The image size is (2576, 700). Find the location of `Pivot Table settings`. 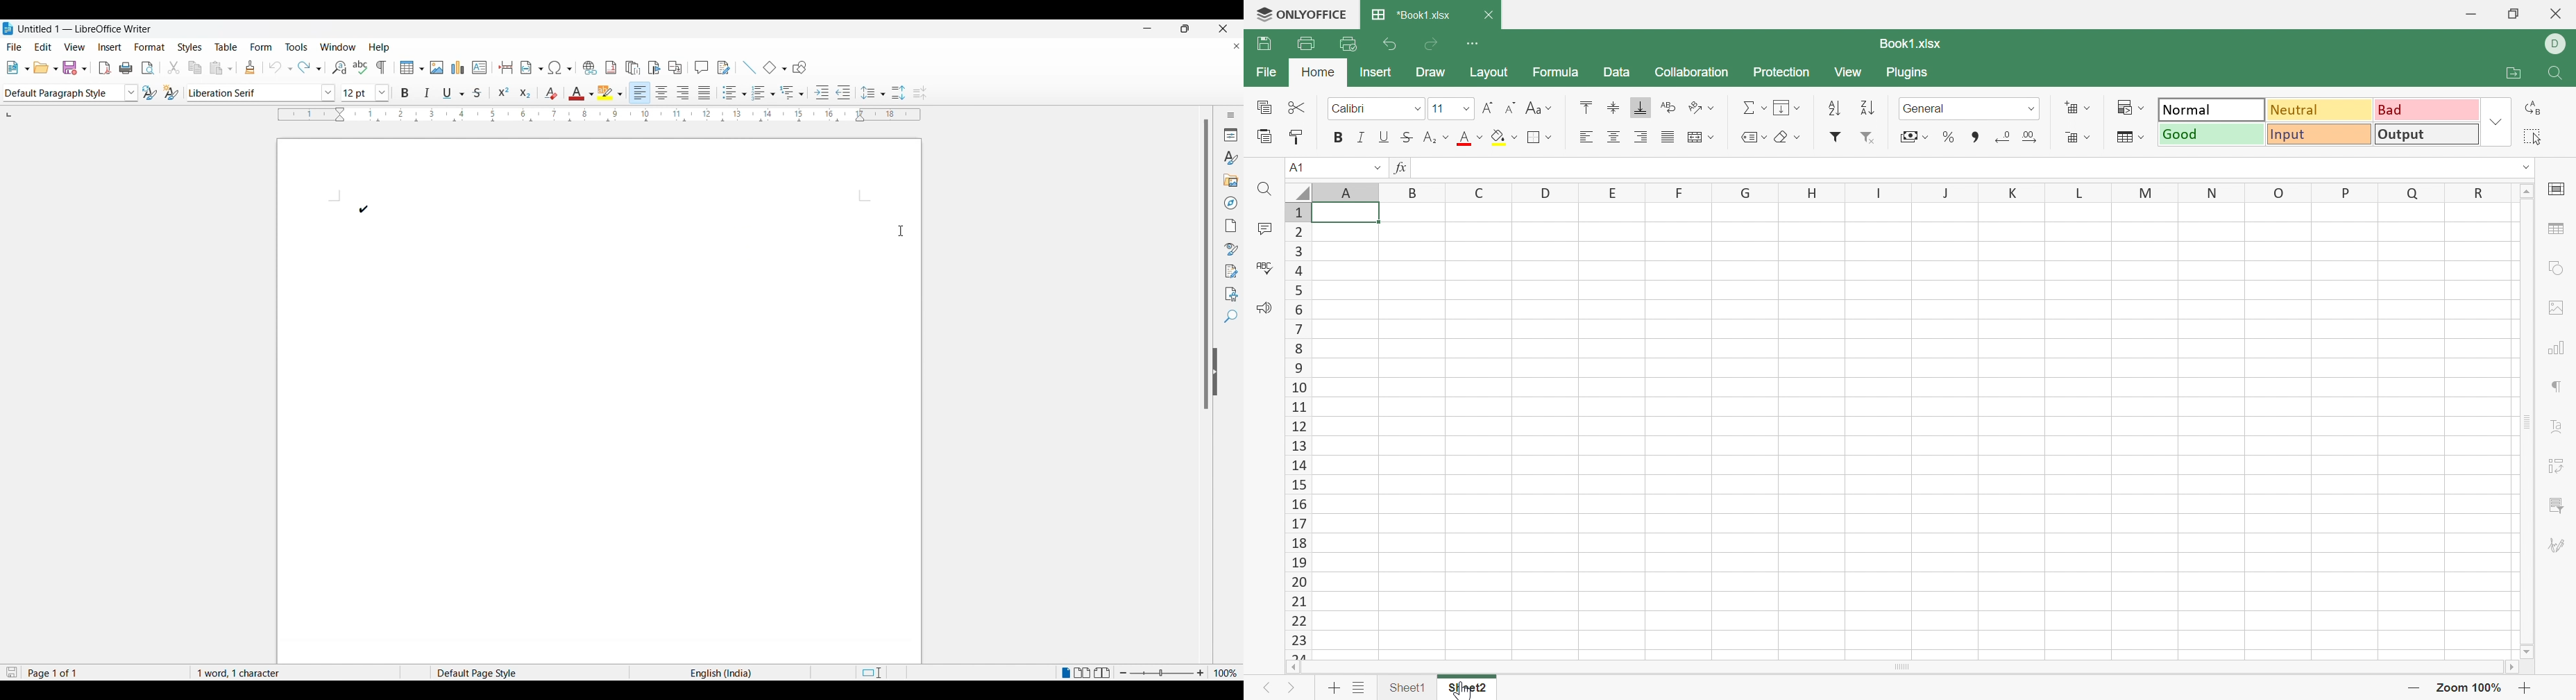

Pivot Table settings is located at coordinates (2559, 466).